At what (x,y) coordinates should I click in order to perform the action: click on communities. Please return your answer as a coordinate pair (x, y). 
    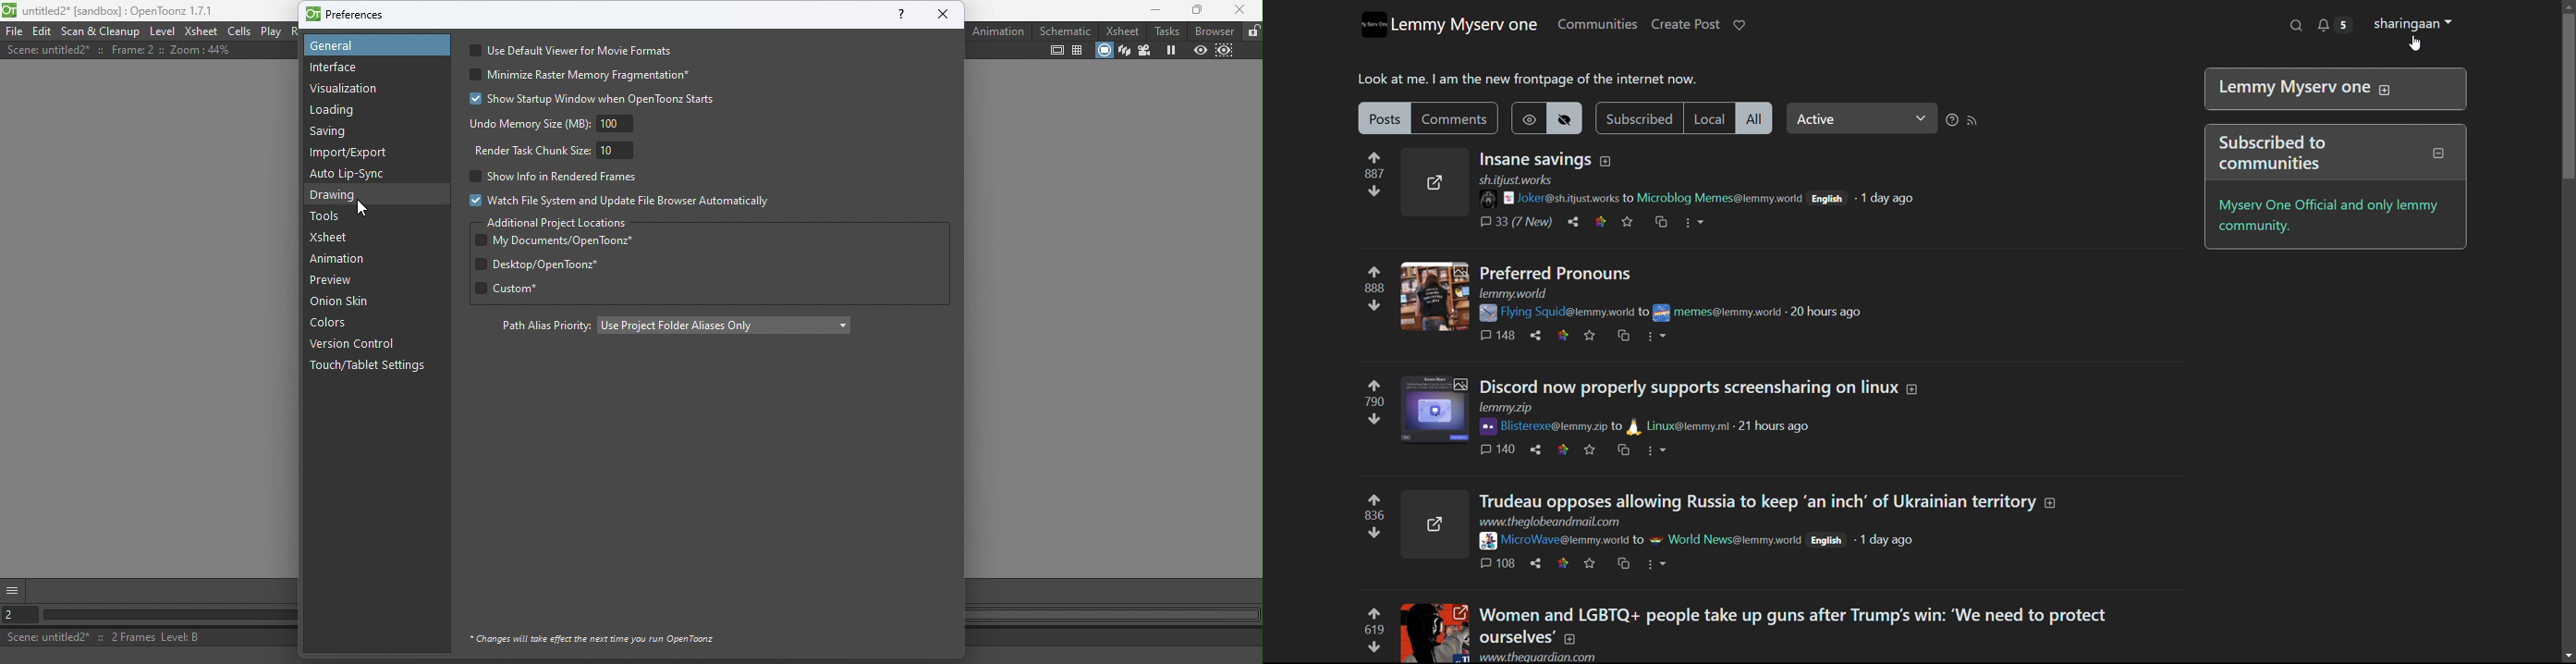
    Looking at the image, I should click on (1596, 25).